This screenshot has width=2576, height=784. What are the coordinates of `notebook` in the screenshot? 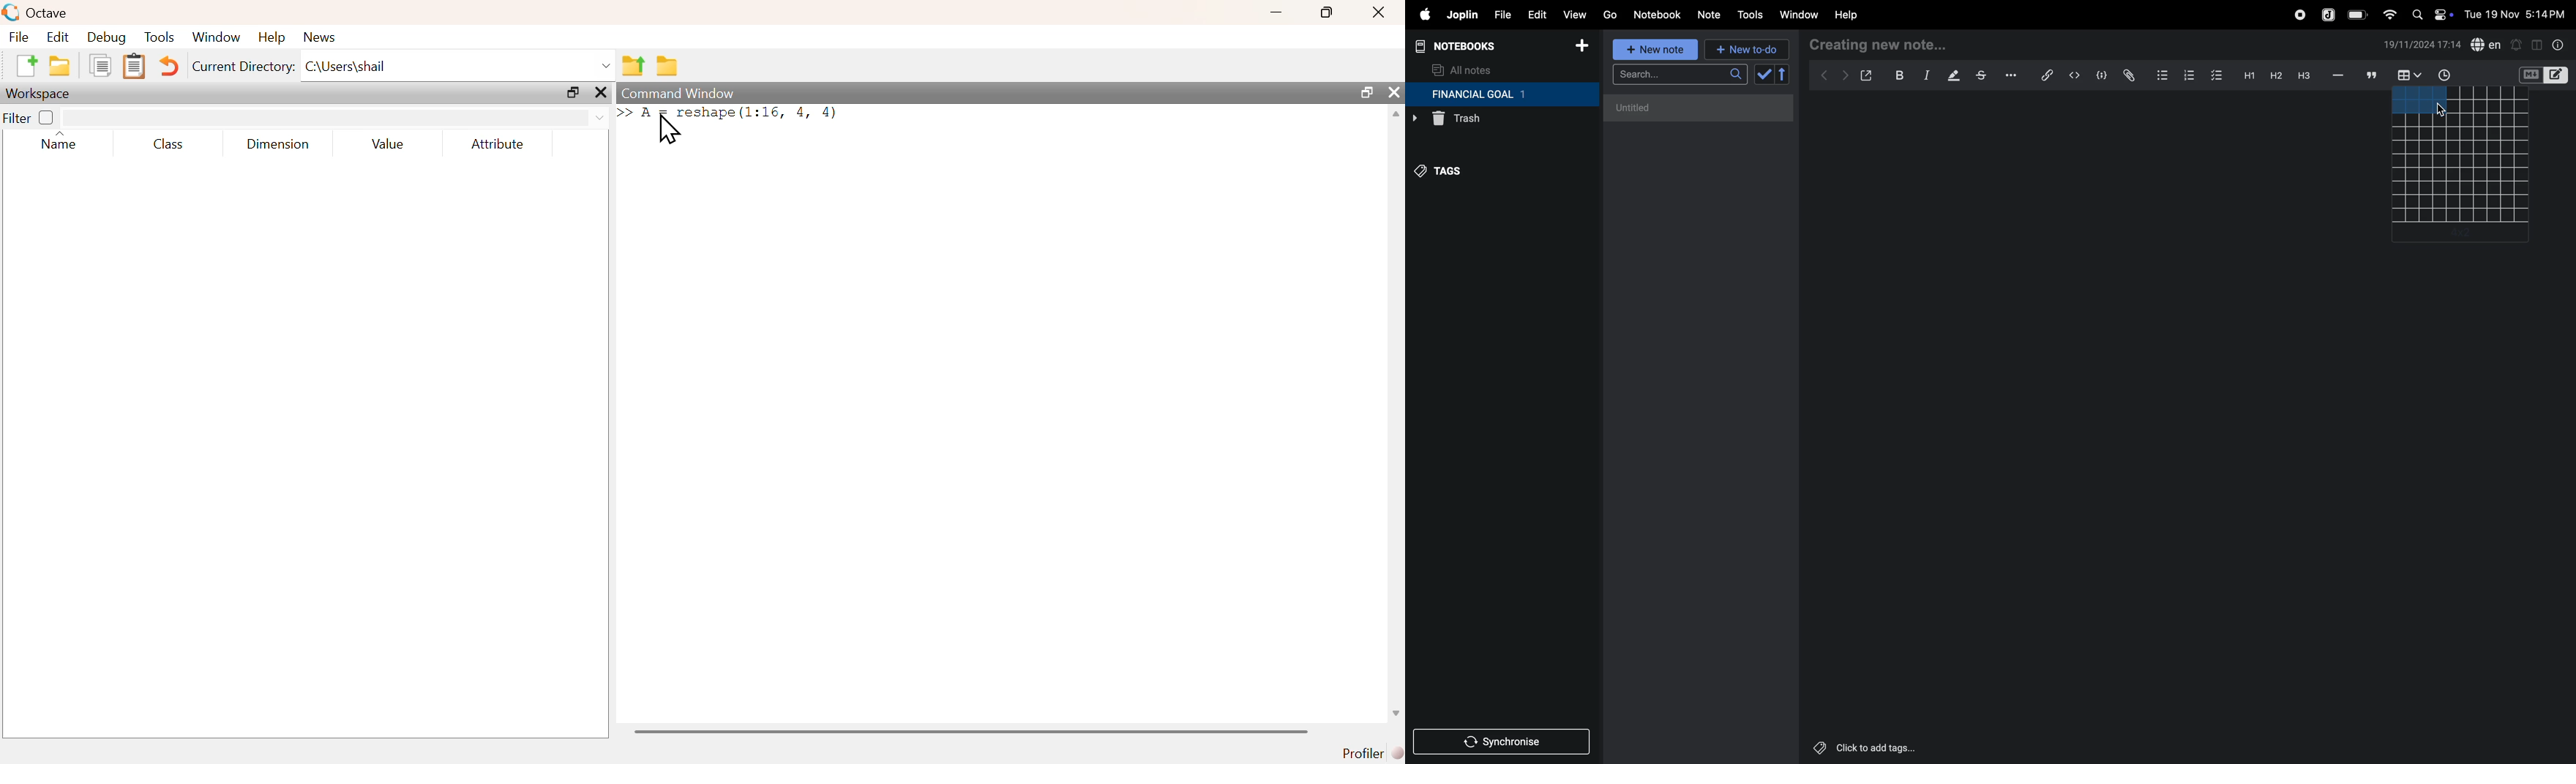 It's located at (1656, 15).